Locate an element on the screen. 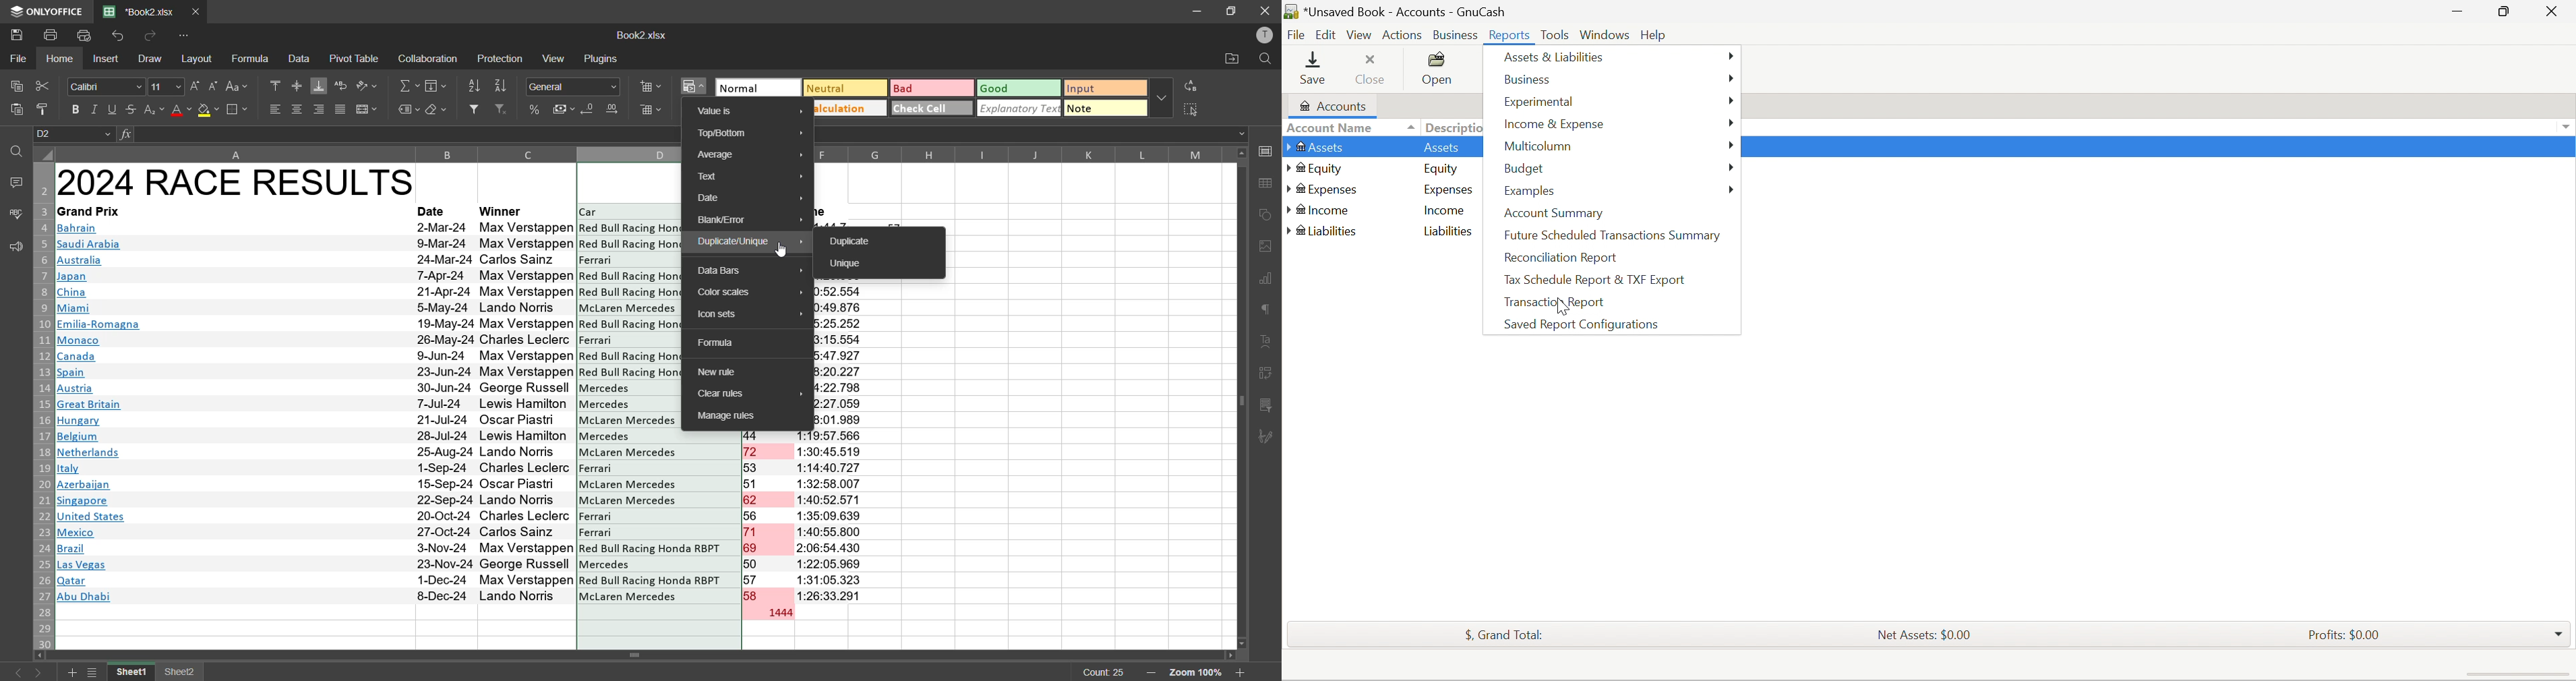 This screenshot has height=700, width=2576. Save is located at coordinates (1315, 70).